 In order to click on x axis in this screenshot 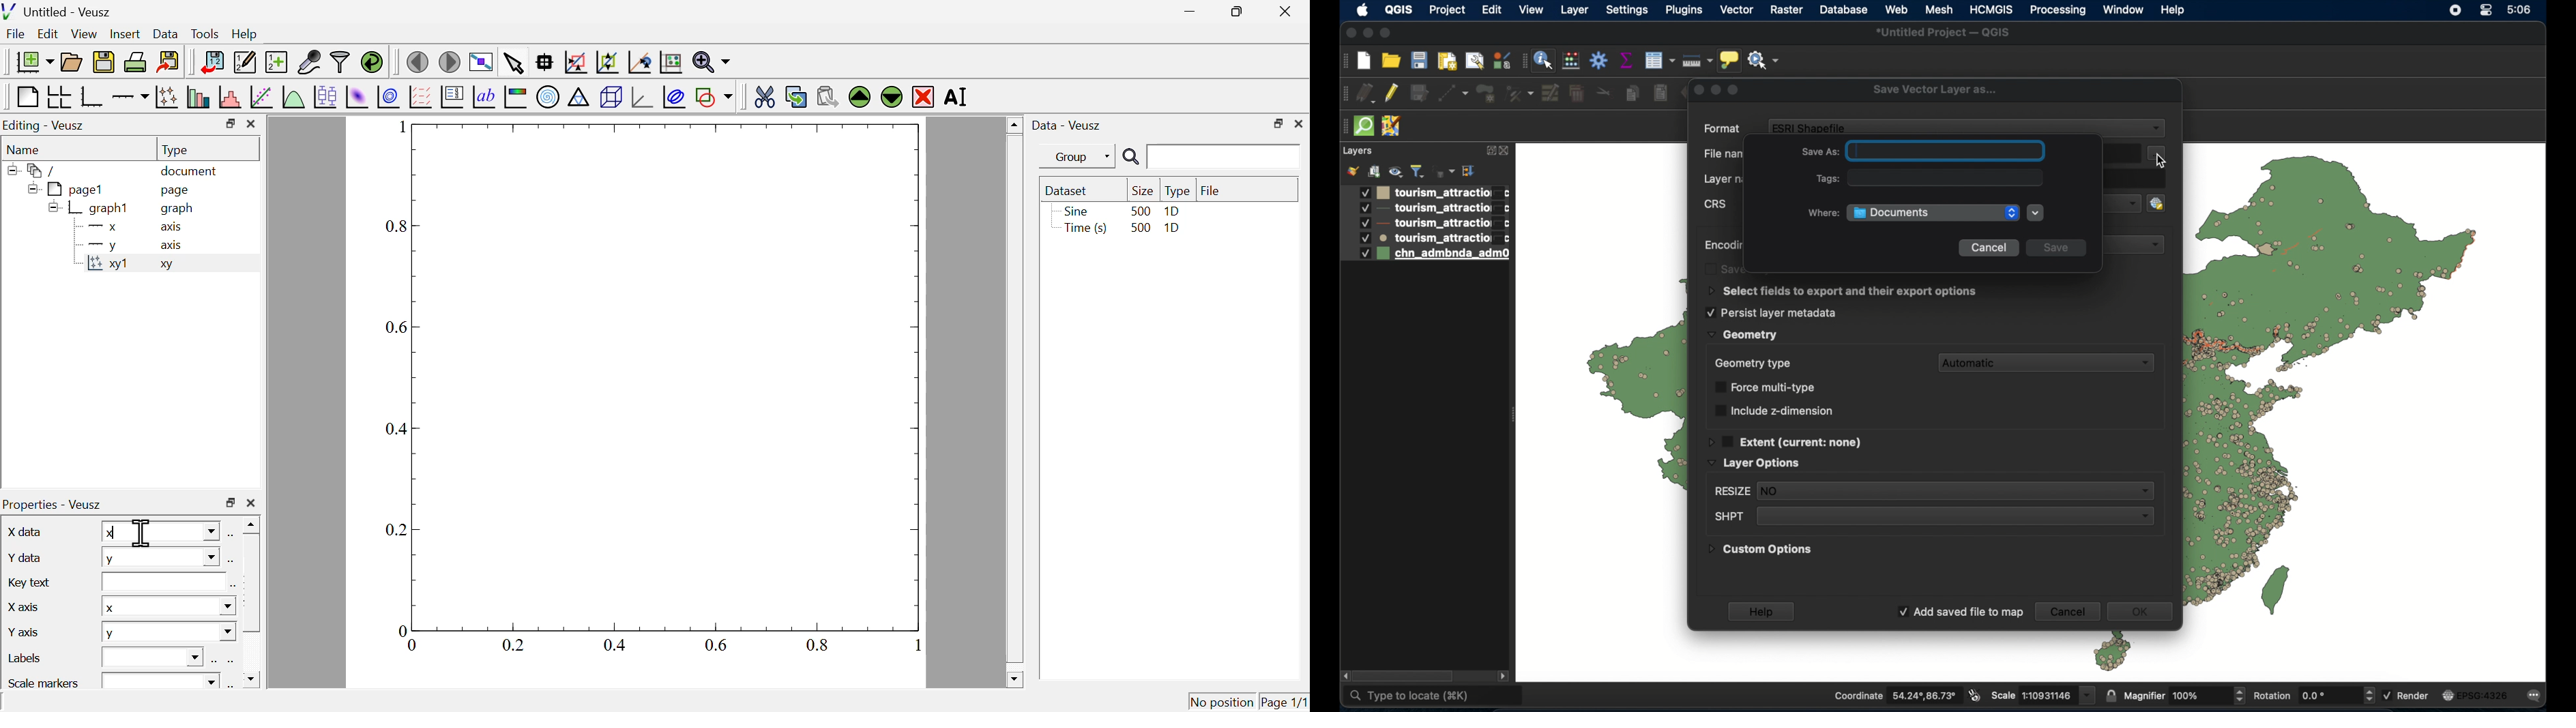, I will do `click(23, 605)`.